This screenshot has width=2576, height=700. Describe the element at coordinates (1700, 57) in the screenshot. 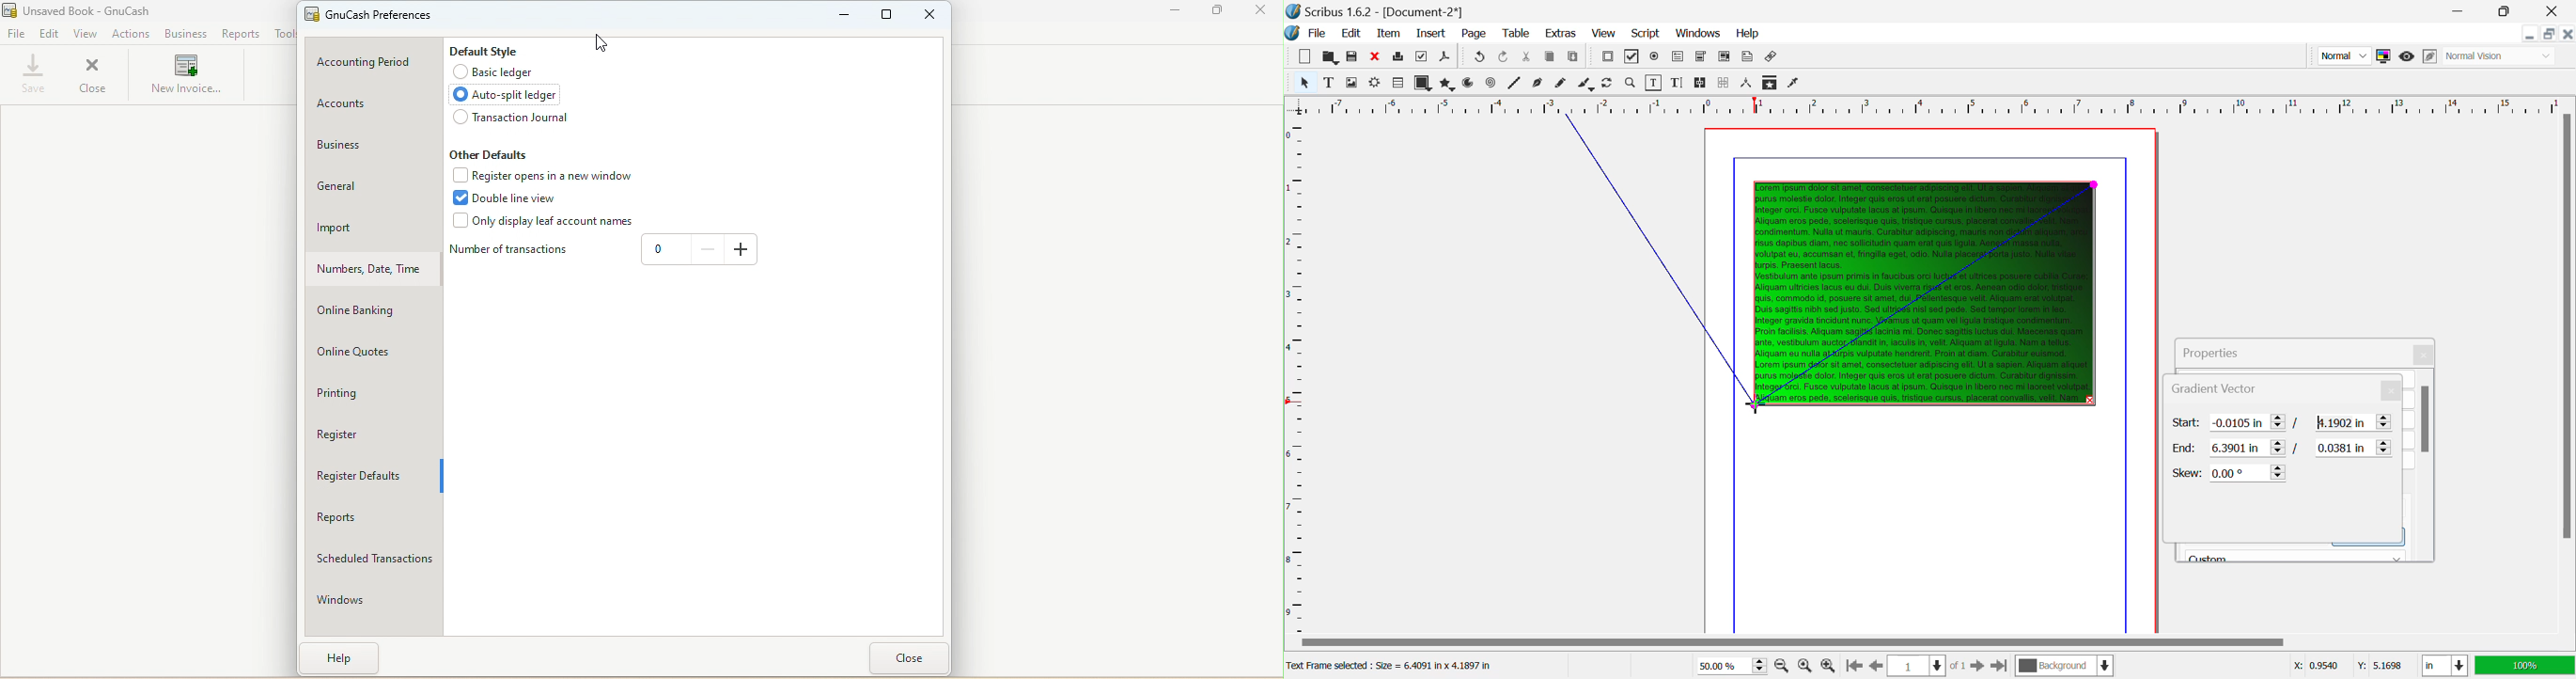

I see `Pdf Combo Box` at that location.